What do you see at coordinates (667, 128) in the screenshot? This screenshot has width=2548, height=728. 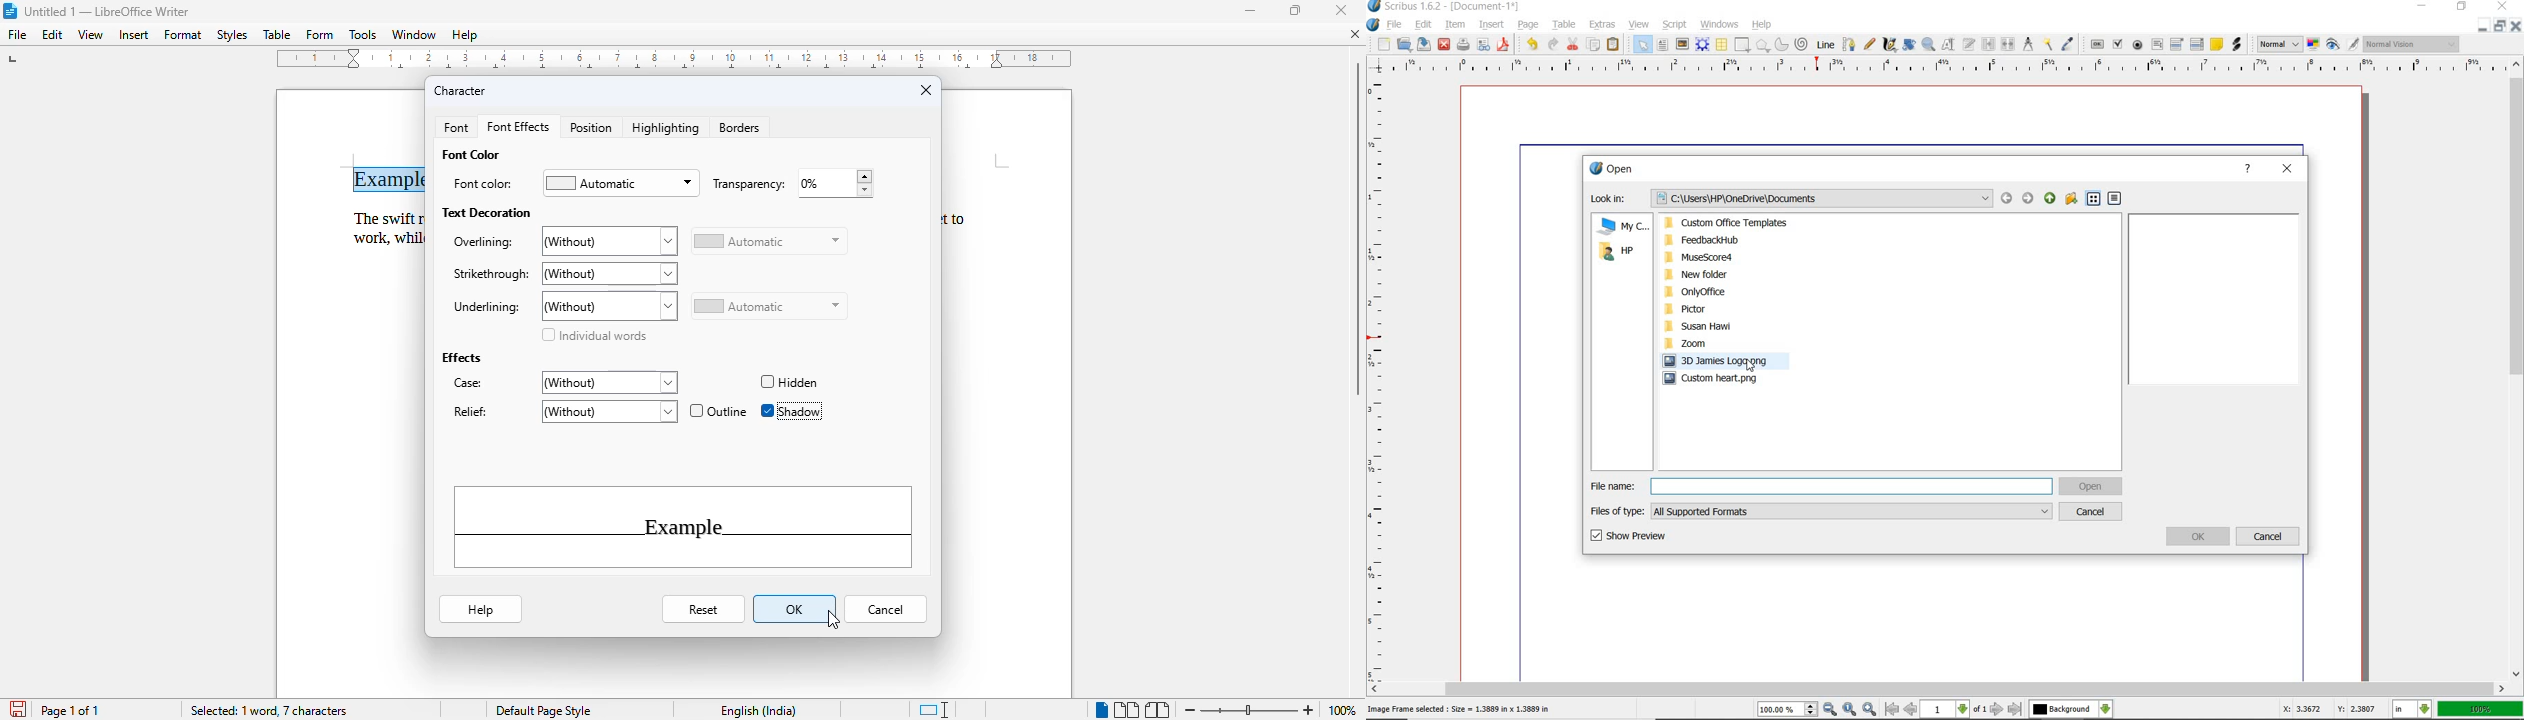 I see `highlighting` at bounding box center [667, 128].